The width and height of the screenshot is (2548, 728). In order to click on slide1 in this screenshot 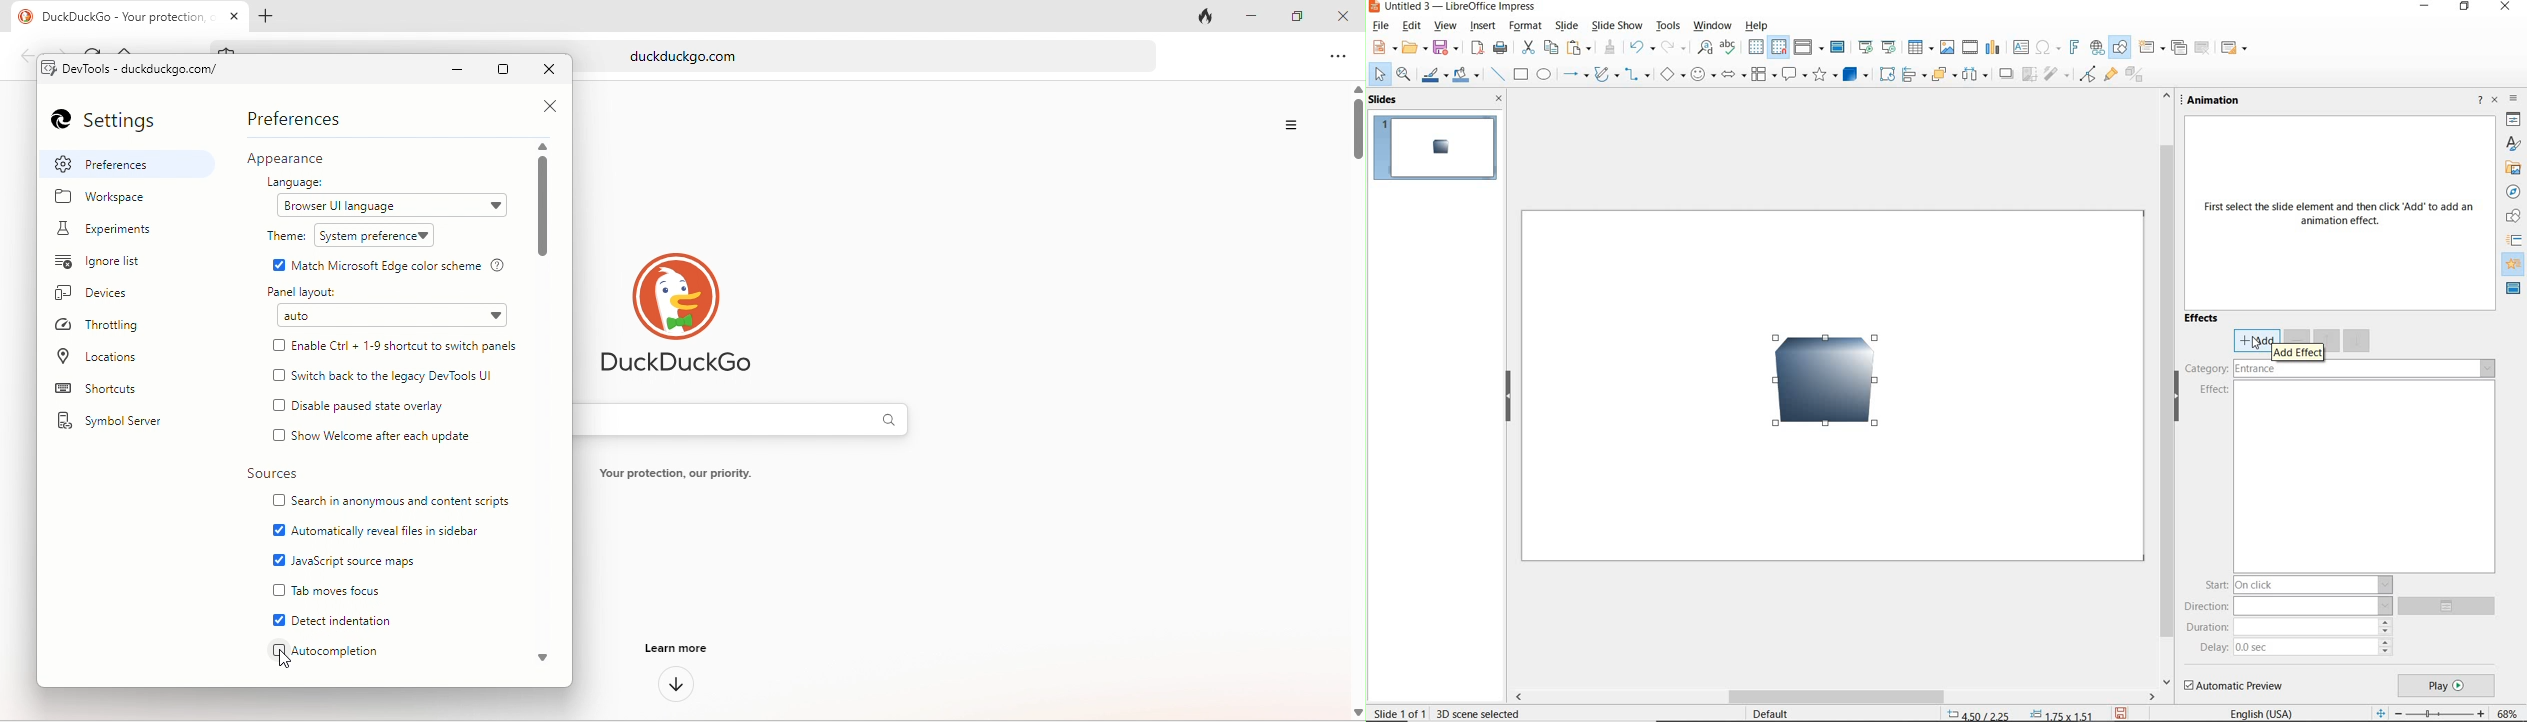, I will do `click(1439, 149)`.